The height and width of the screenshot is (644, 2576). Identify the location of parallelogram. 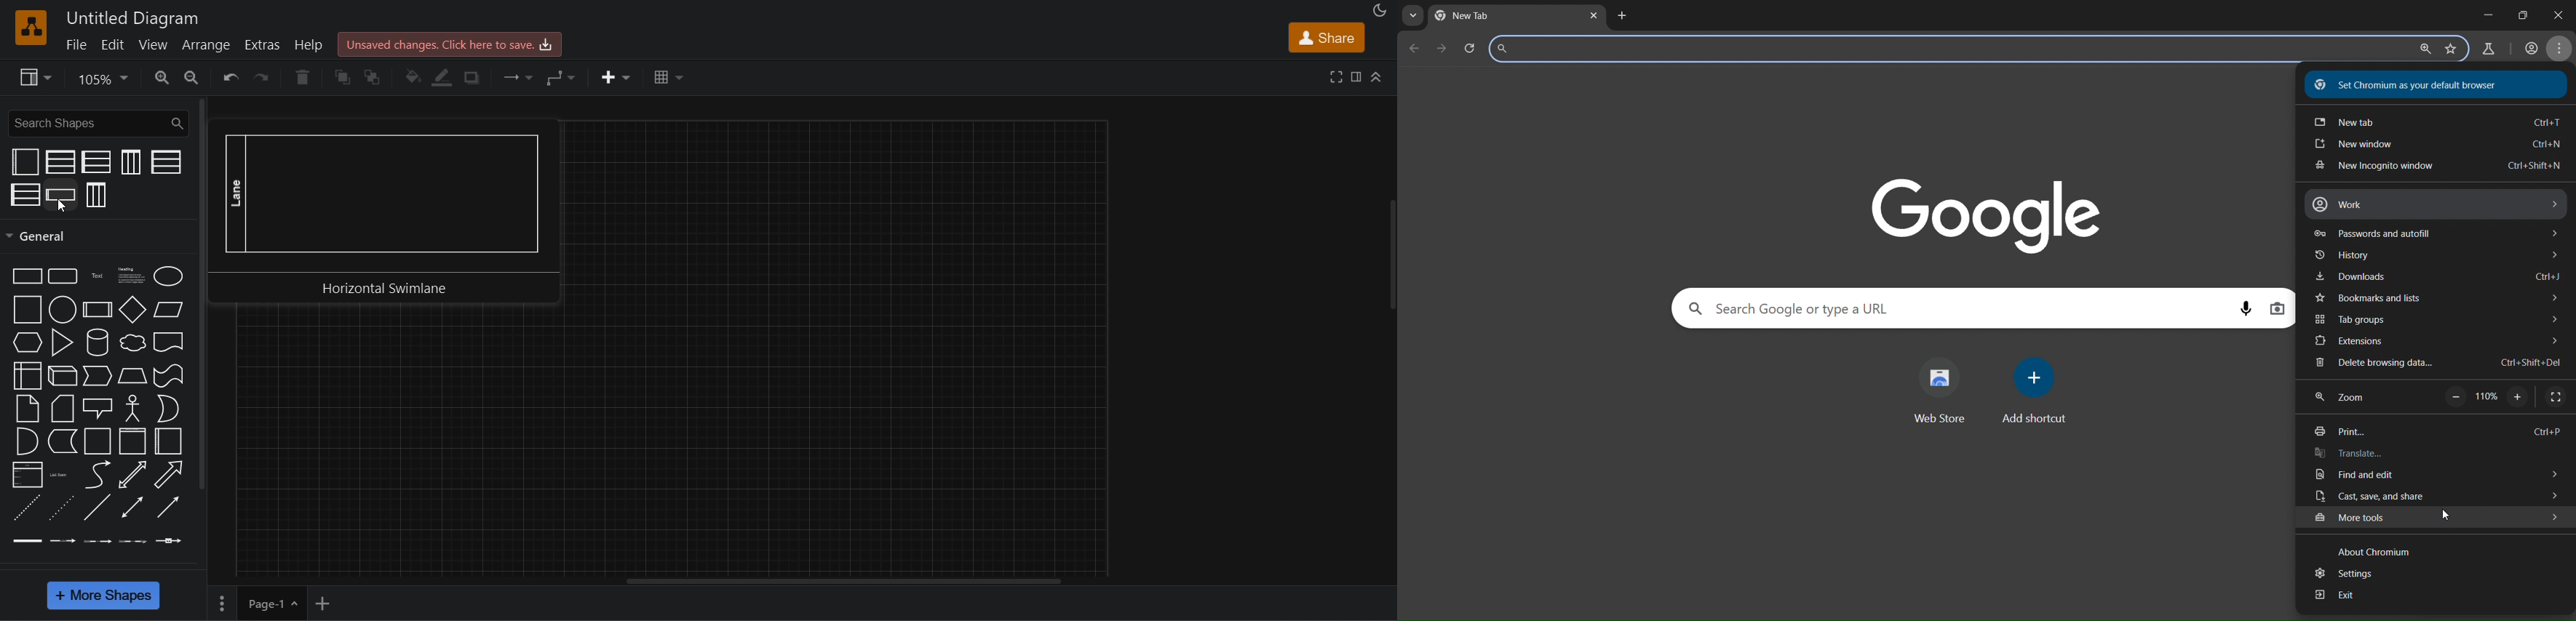
(169, 309).